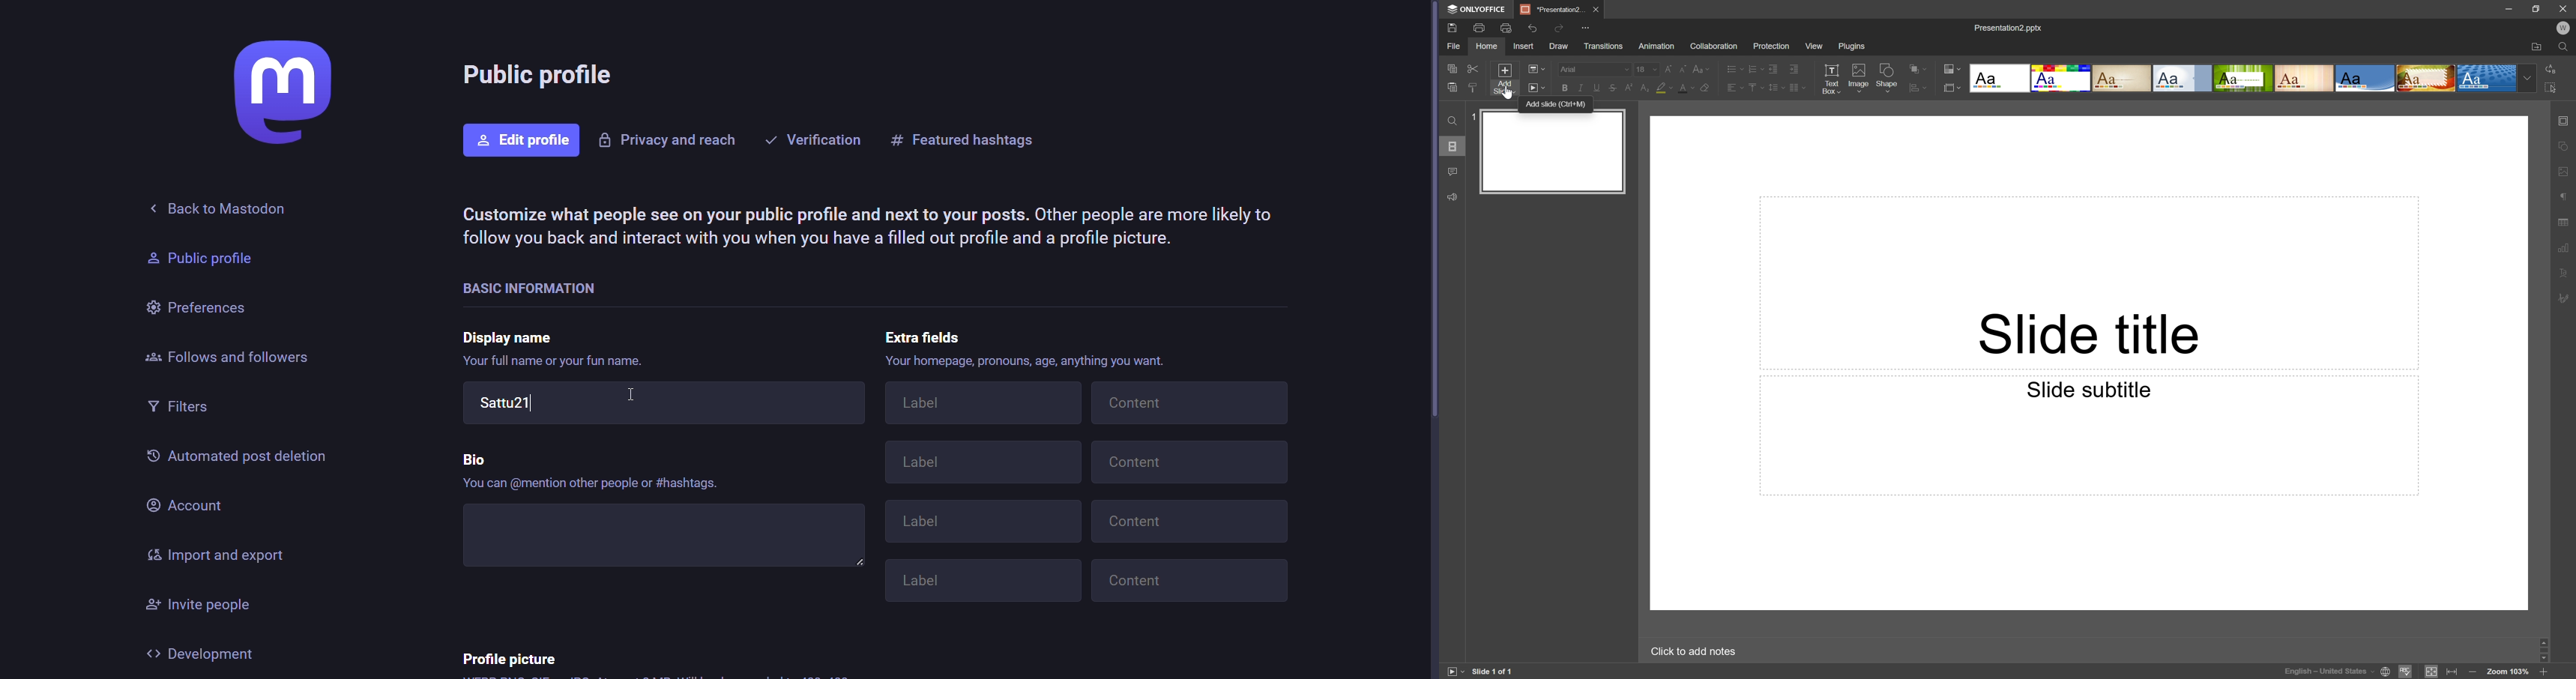 Image resolution: width=2576 pixels, height=700 pixels. Describe the element at coordinates (1665, 88) in the screenshot. I see `Highlight color` at that location.